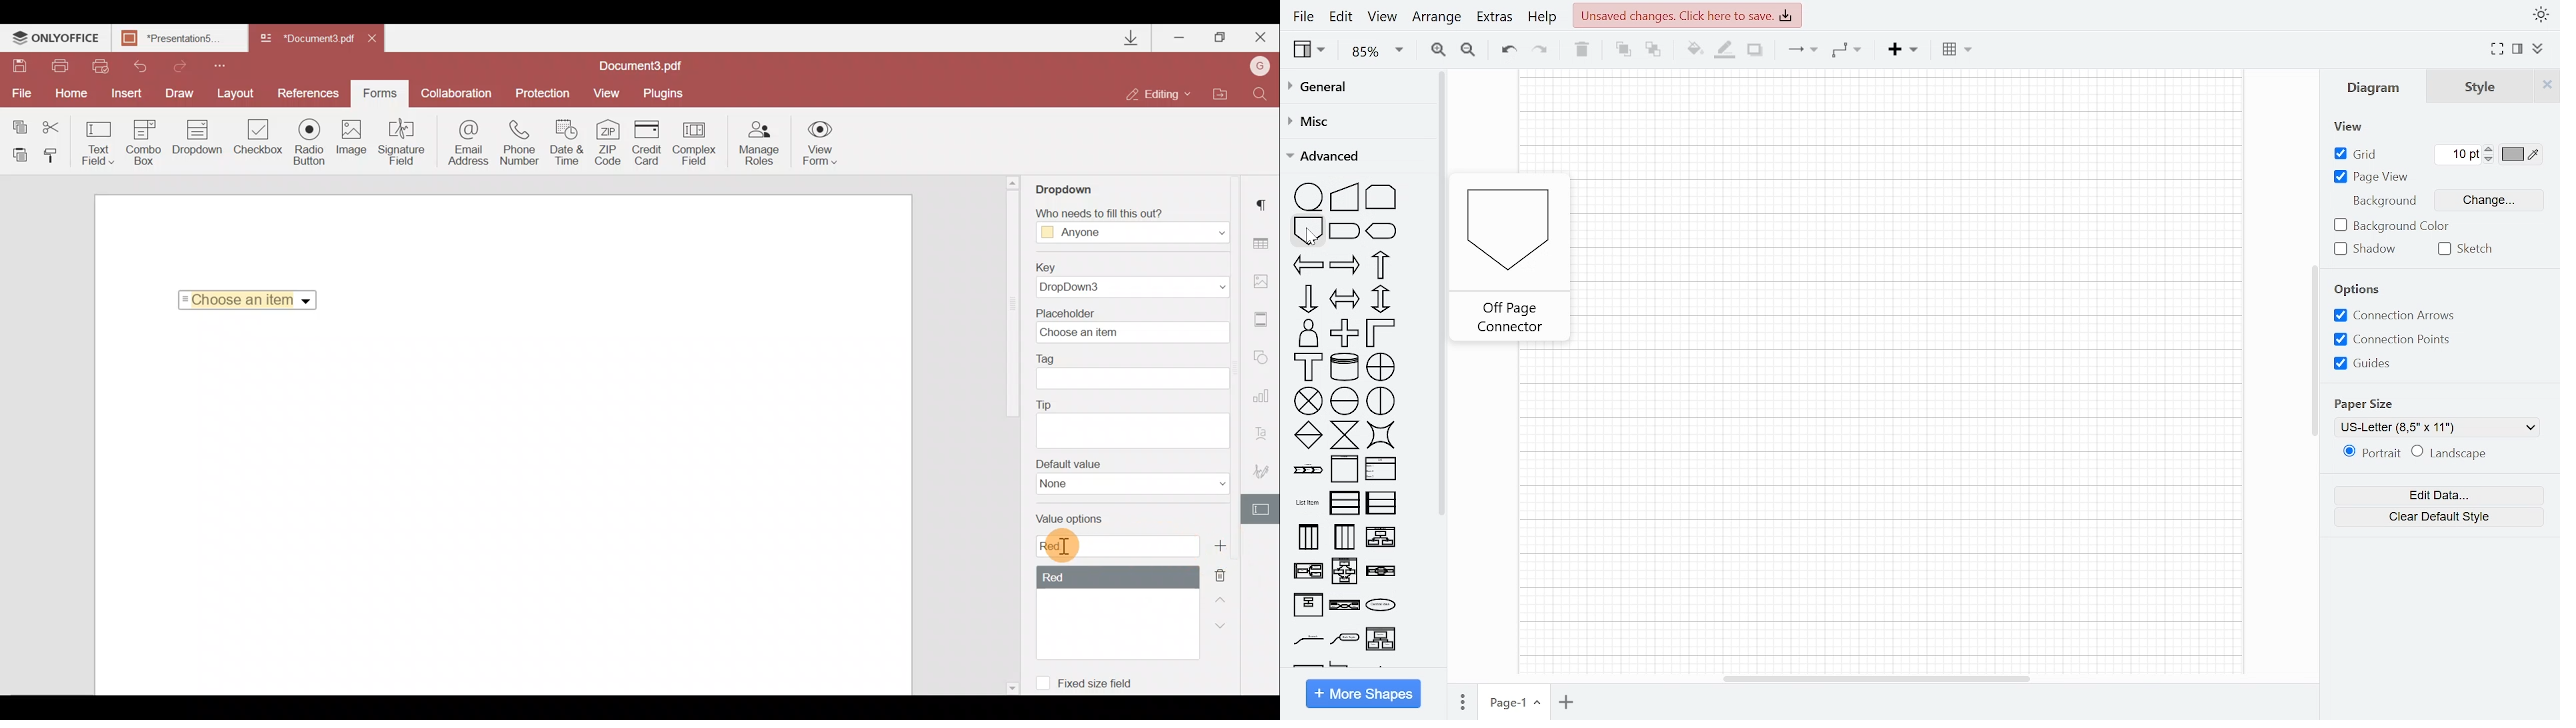 The width and height of the screenshot is (2576, 728). What do you see at coordinates (1462, 701) in the screenshot?
I see `Pages` at bounding box center [1462, 701].